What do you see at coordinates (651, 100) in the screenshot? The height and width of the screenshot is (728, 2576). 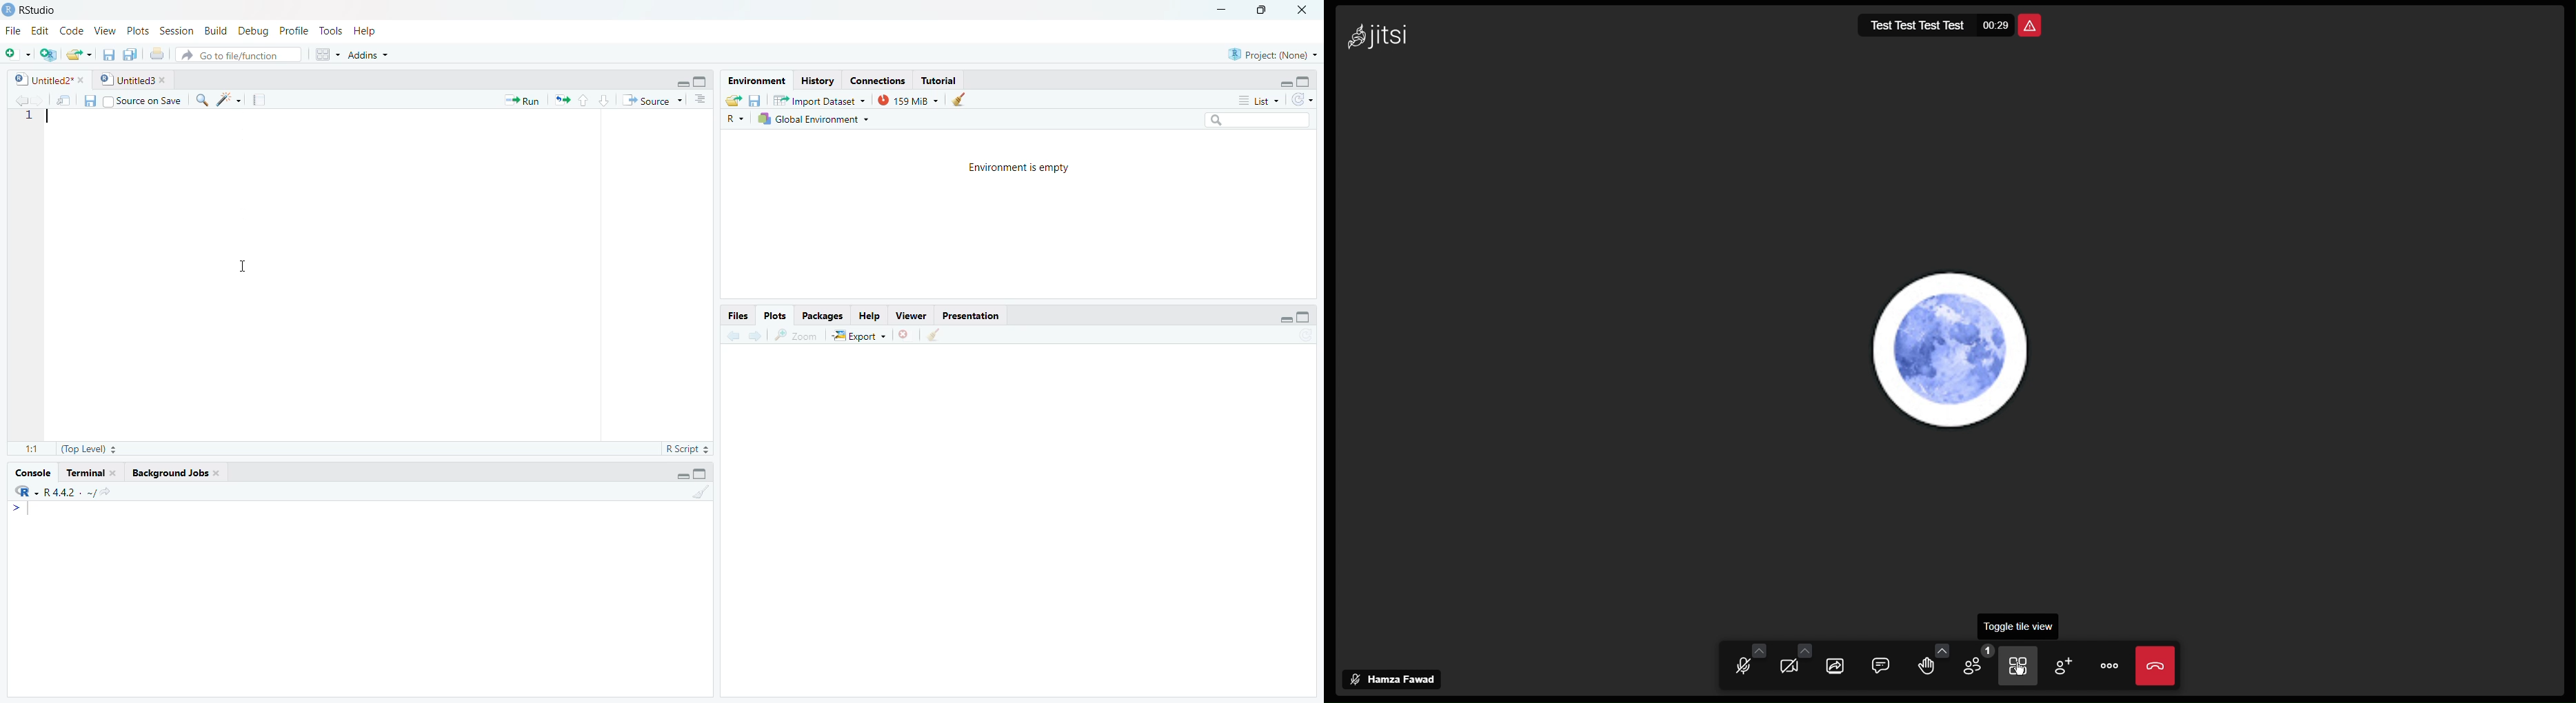 I see `Source` at bounding box center [651, 100].